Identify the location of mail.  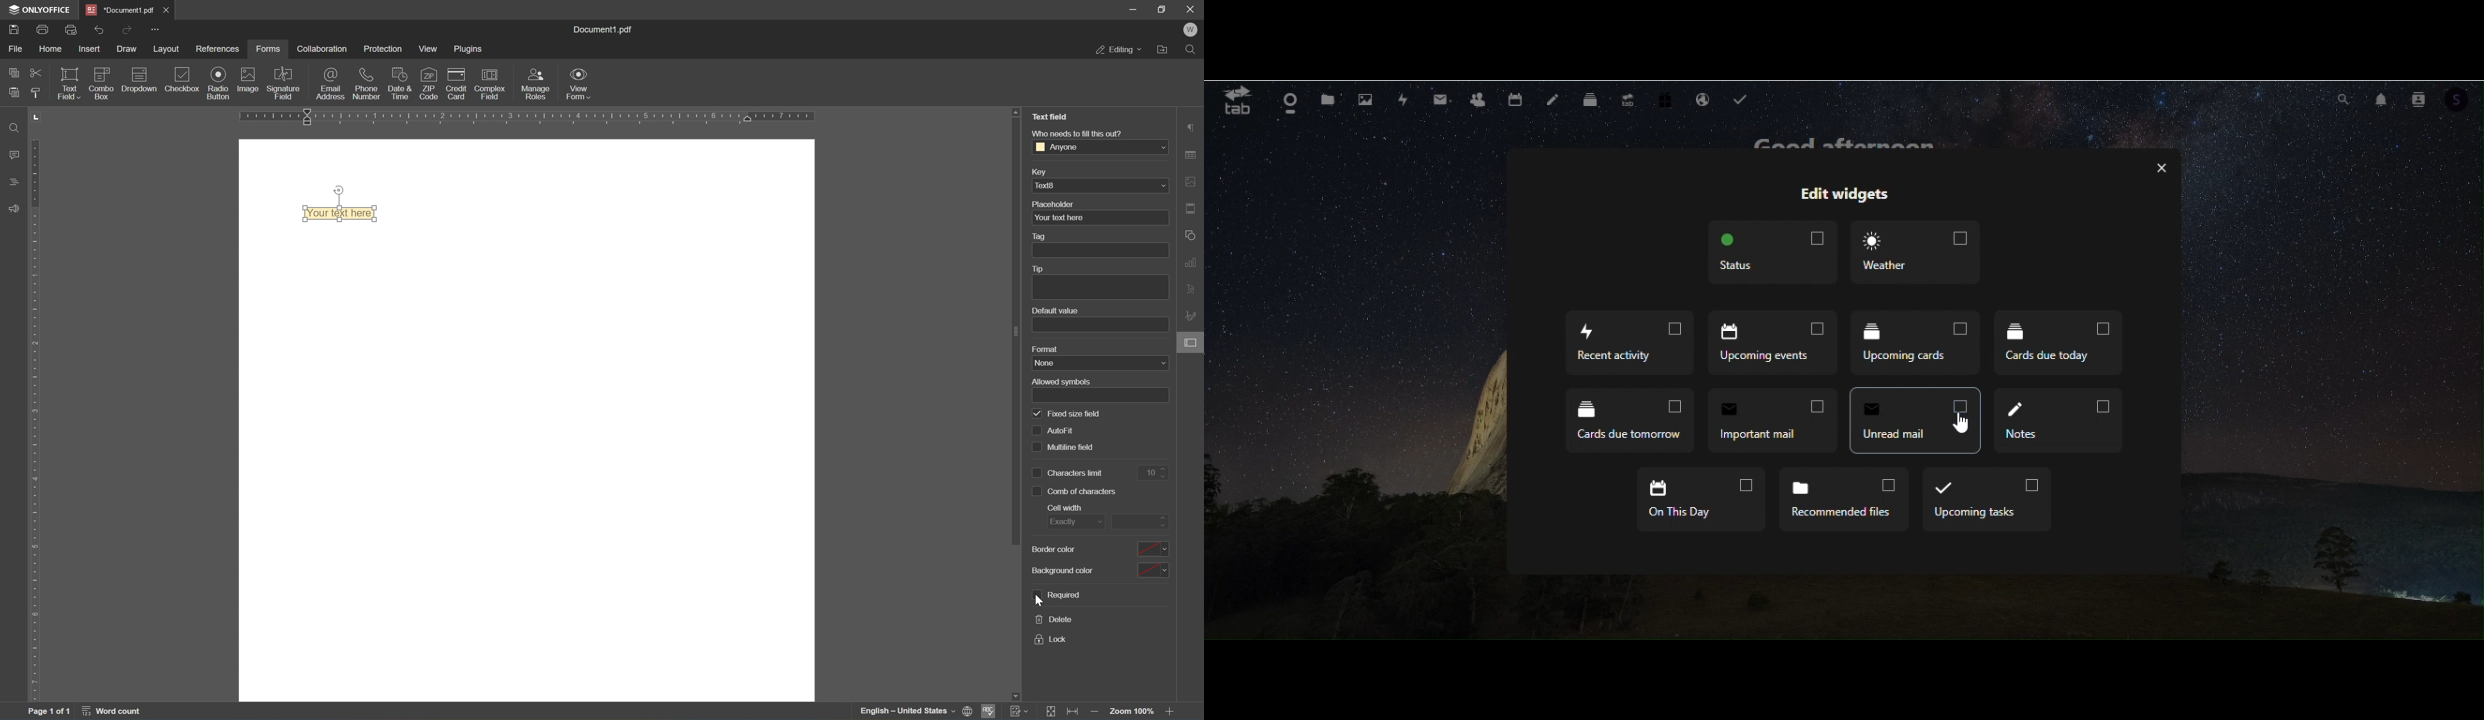
(1441, 99).